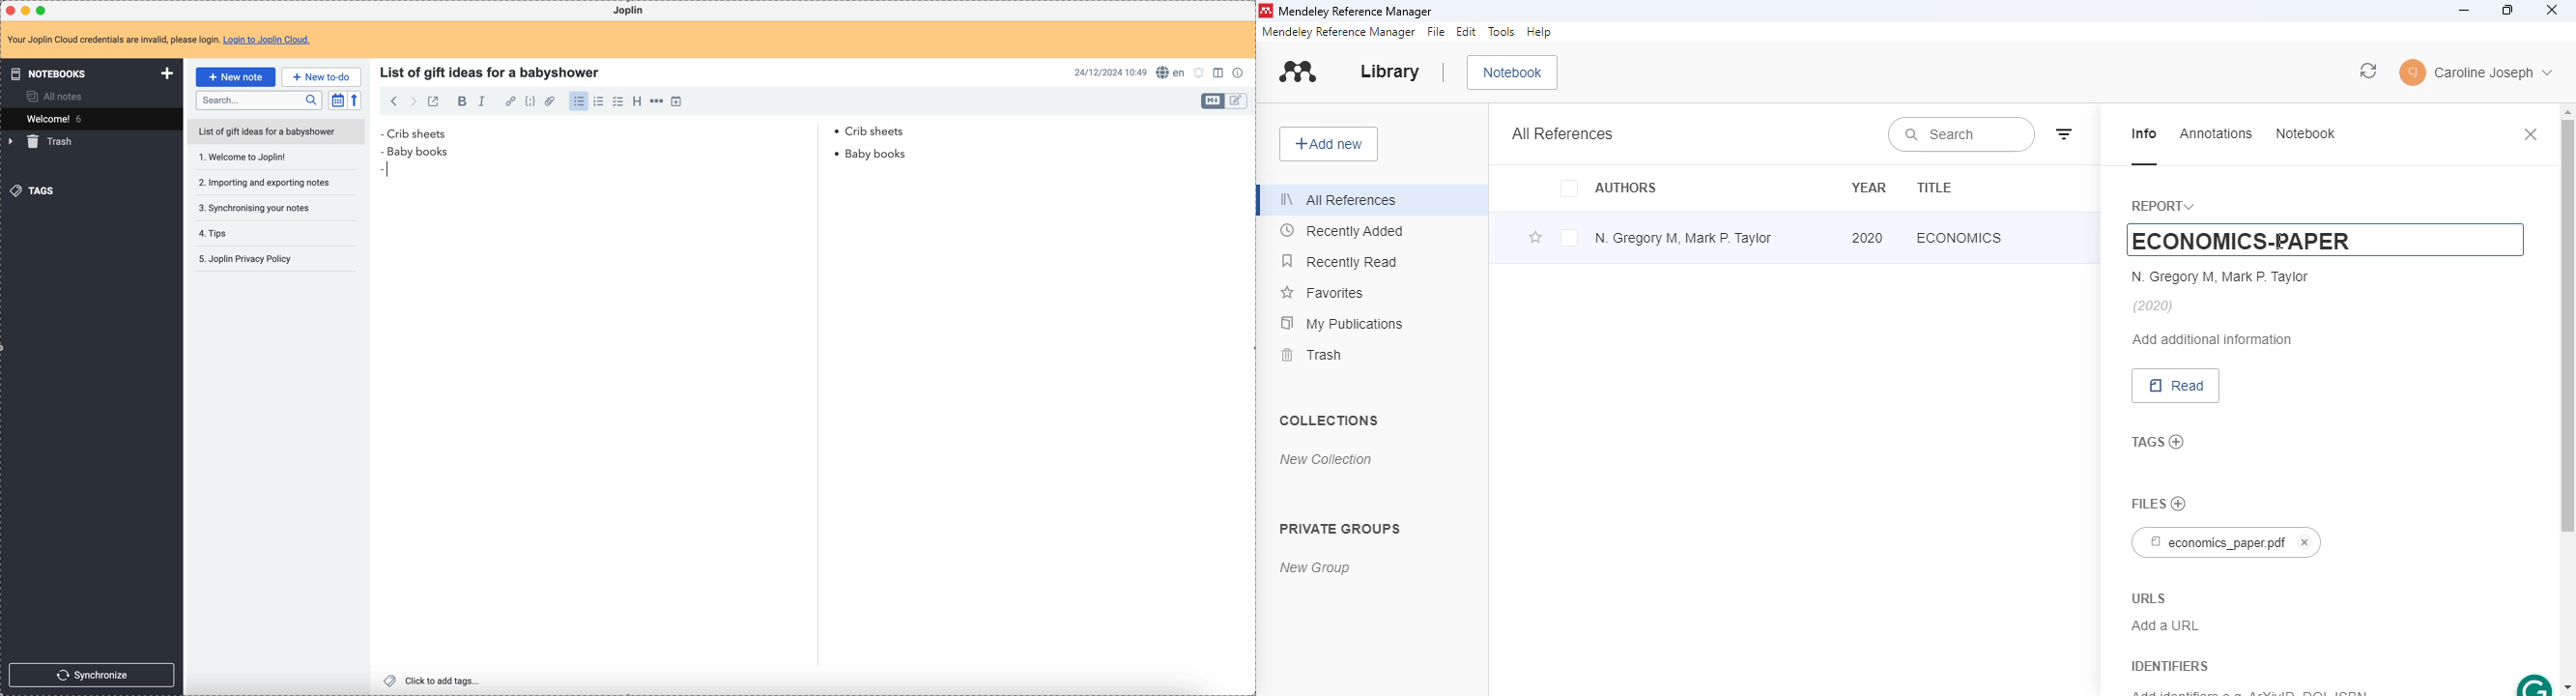  I want to click on economics_paper.pdf, so click(2212, 542).